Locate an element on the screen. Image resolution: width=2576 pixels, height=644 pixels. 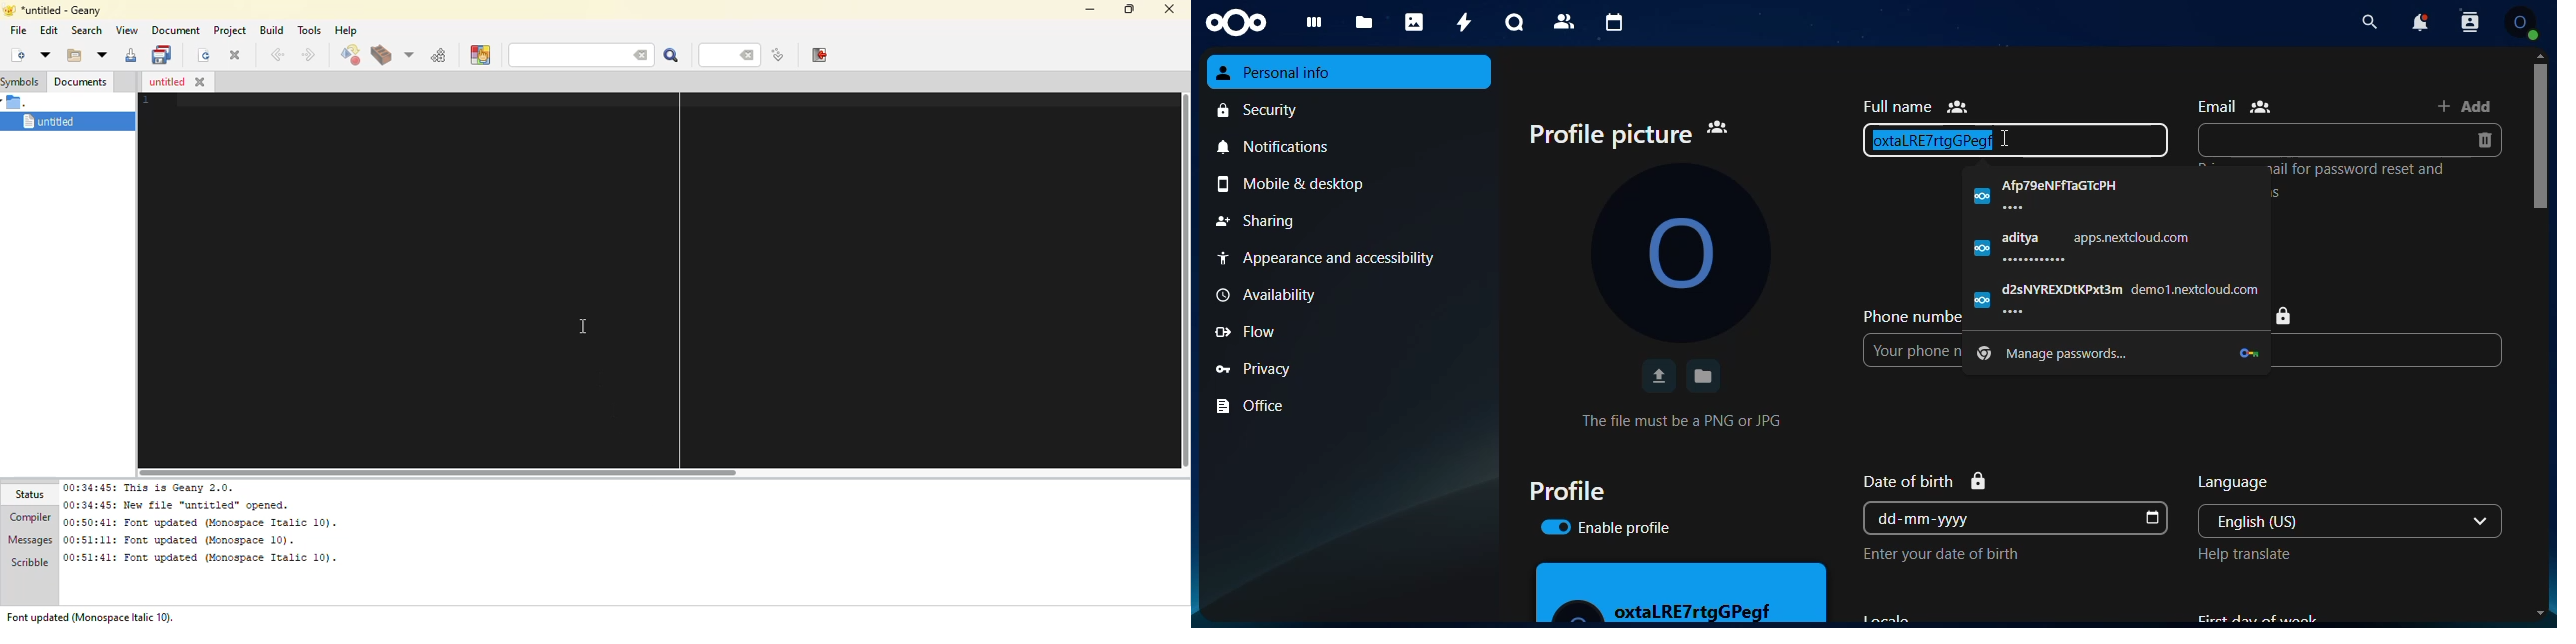
profile picture is located at coordinates (1680, 252).